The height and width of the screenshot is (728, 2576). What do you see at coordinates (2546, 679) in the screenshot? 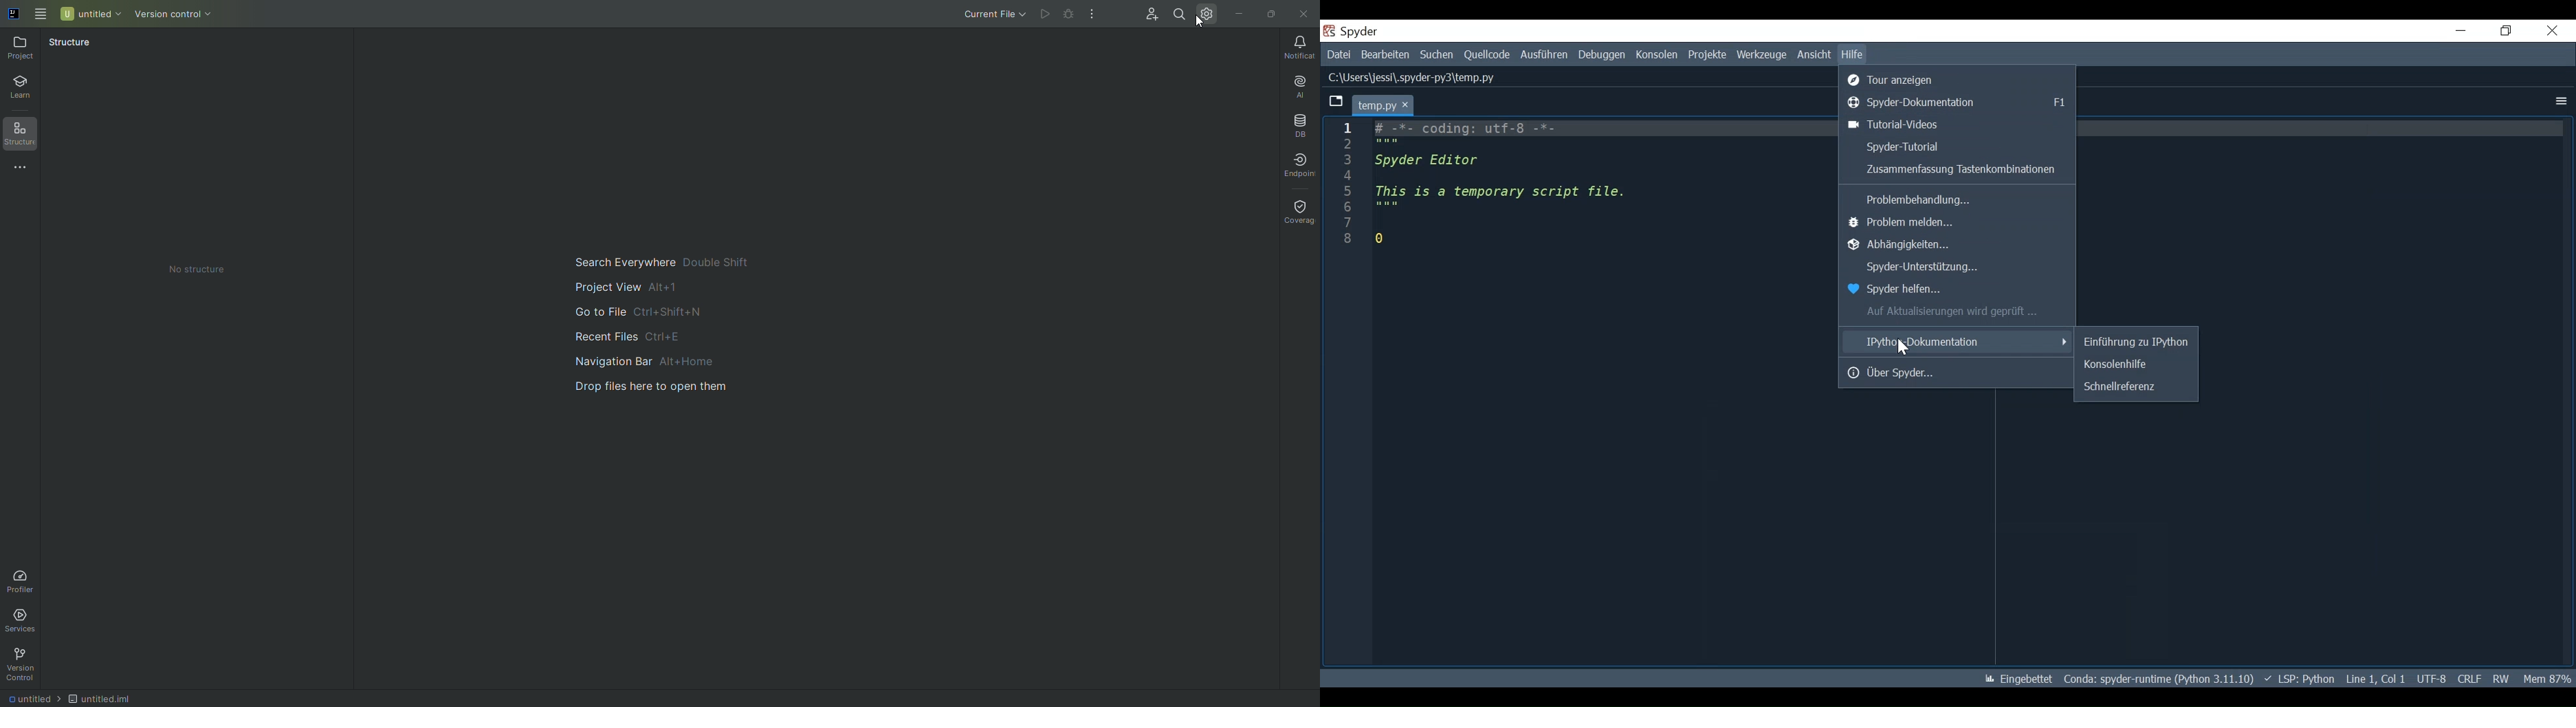
I see `Memory Usage` at bounding box center [2546, 679].